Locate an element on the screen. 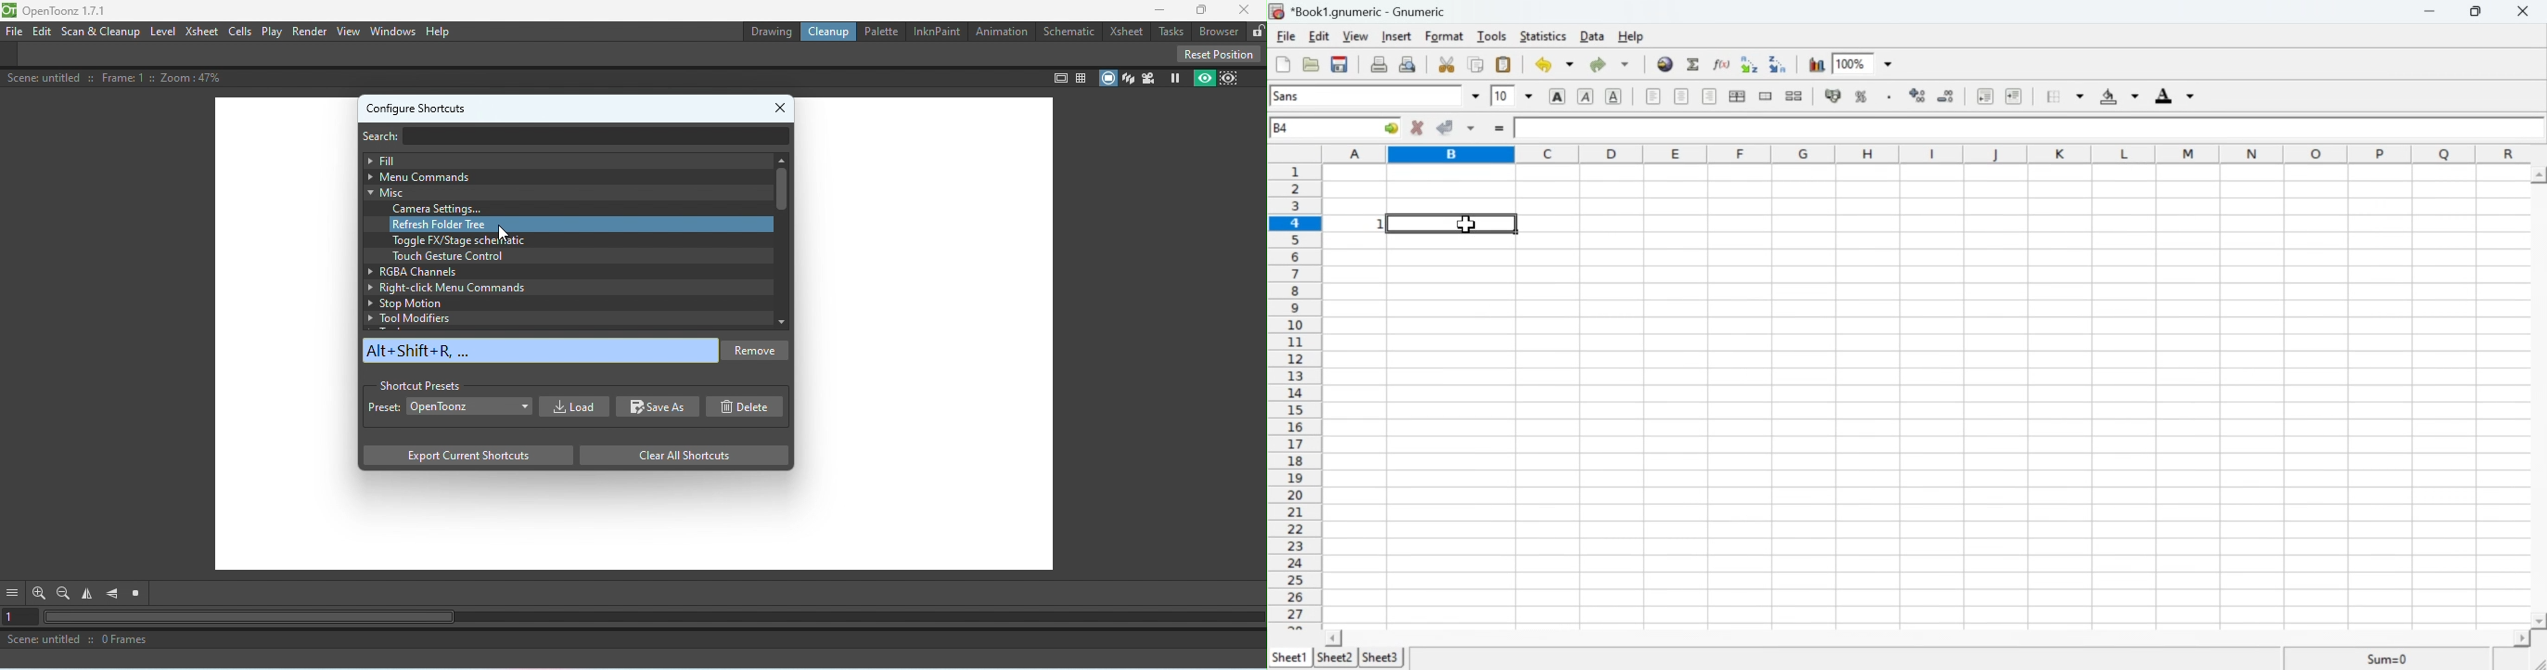 This screenshot has height=672, width=2548. Bold is located at coordinates (1558, 96).